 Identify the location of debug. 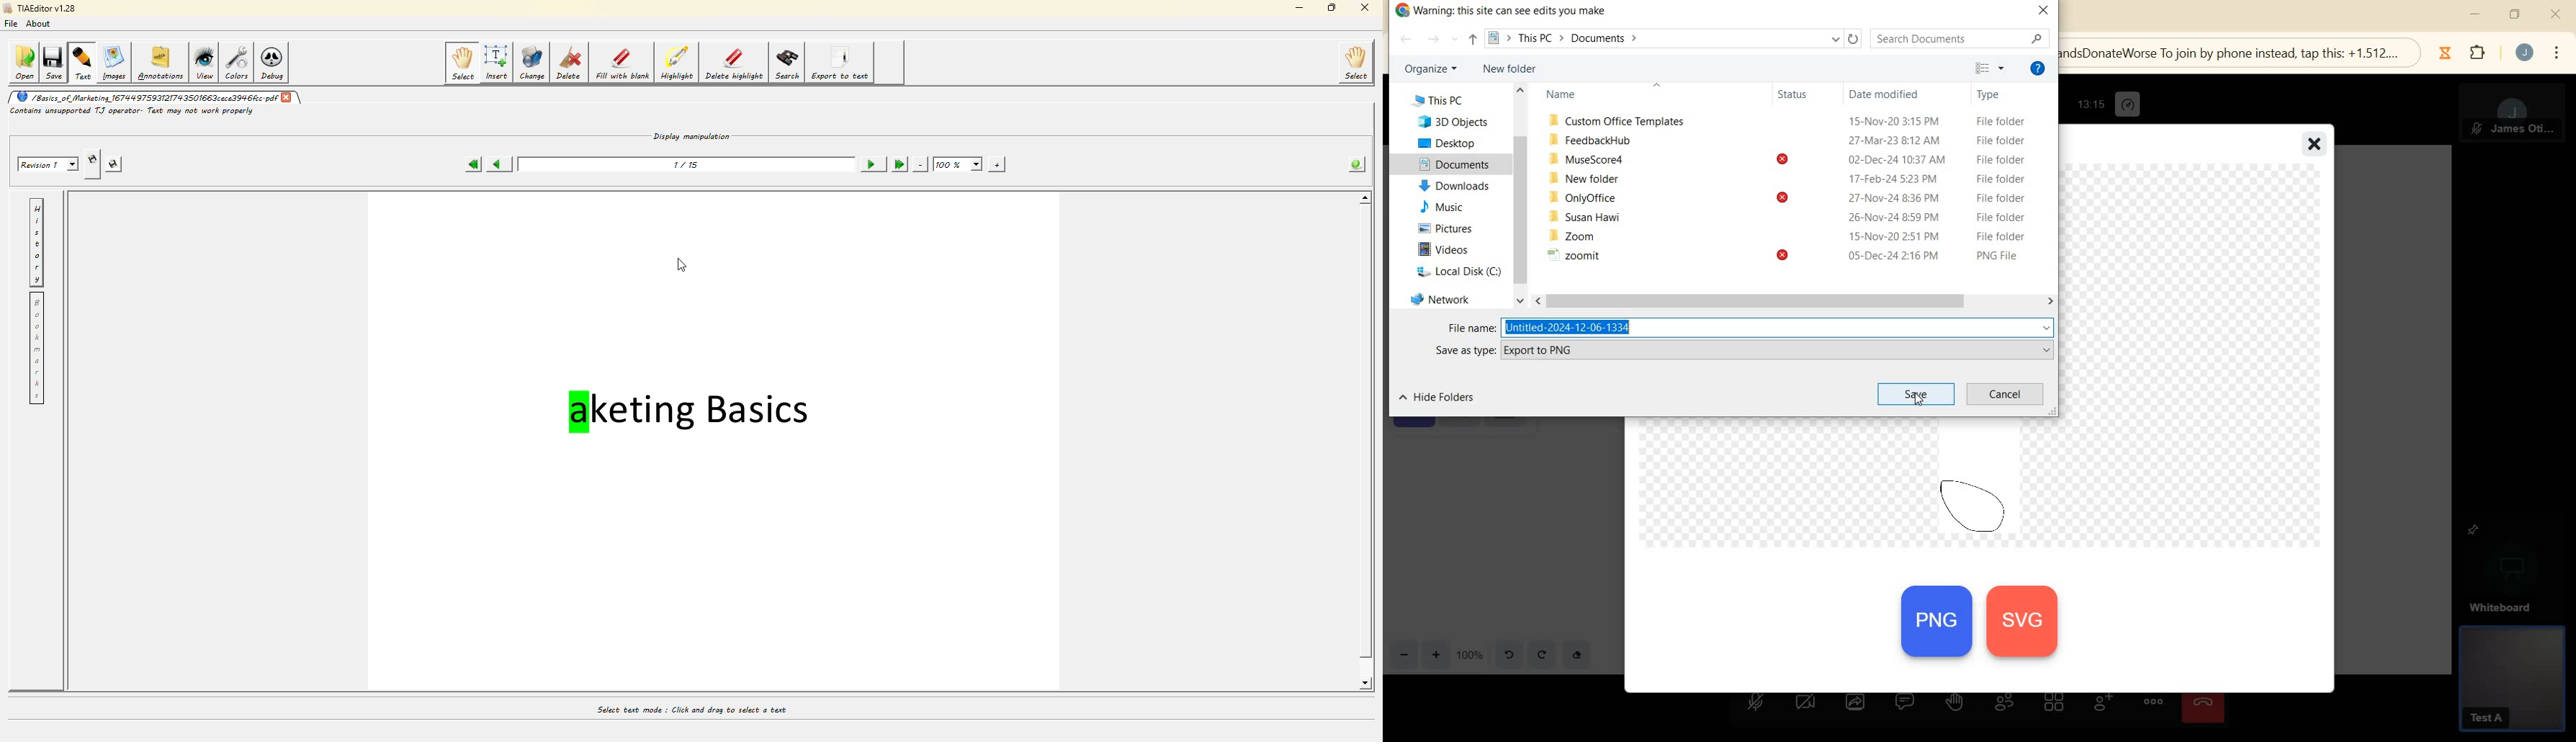
(277, 63).